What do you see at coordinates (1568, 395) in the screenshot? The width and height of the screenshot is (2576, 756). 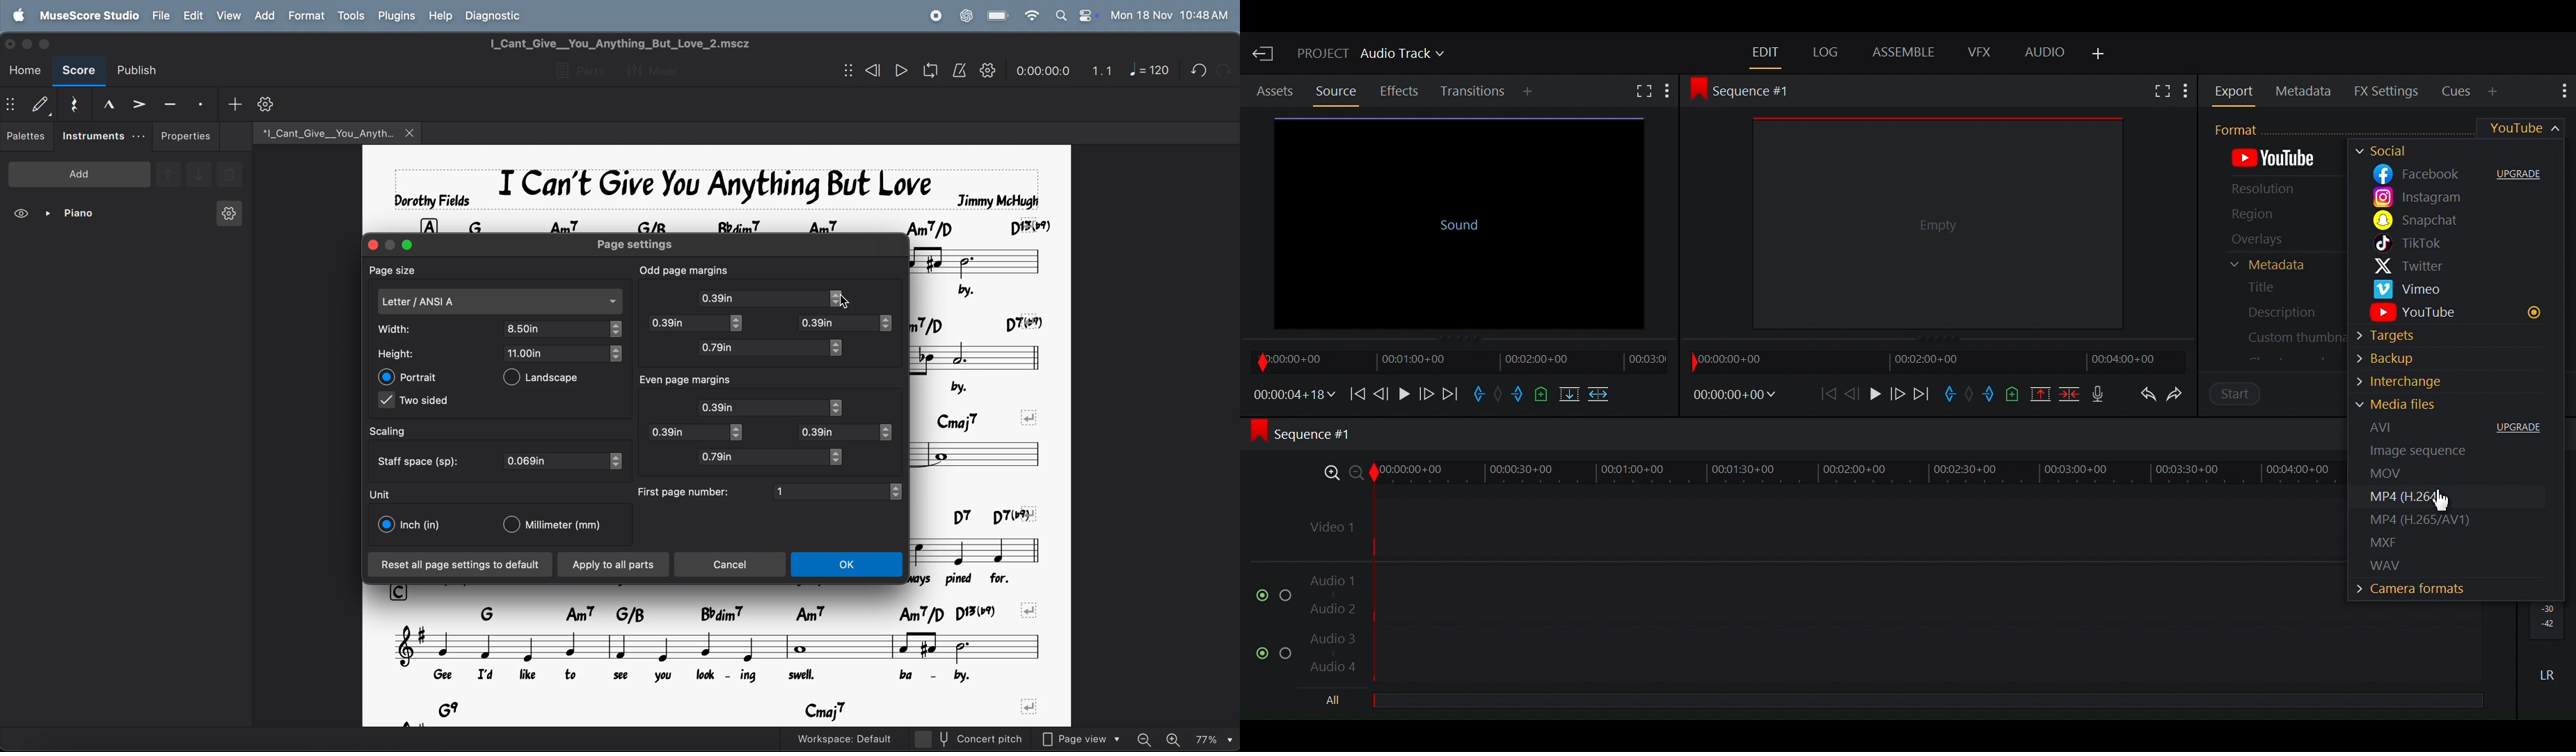 I see `Replace into the target sequence` at bounding box center [1568, 395].